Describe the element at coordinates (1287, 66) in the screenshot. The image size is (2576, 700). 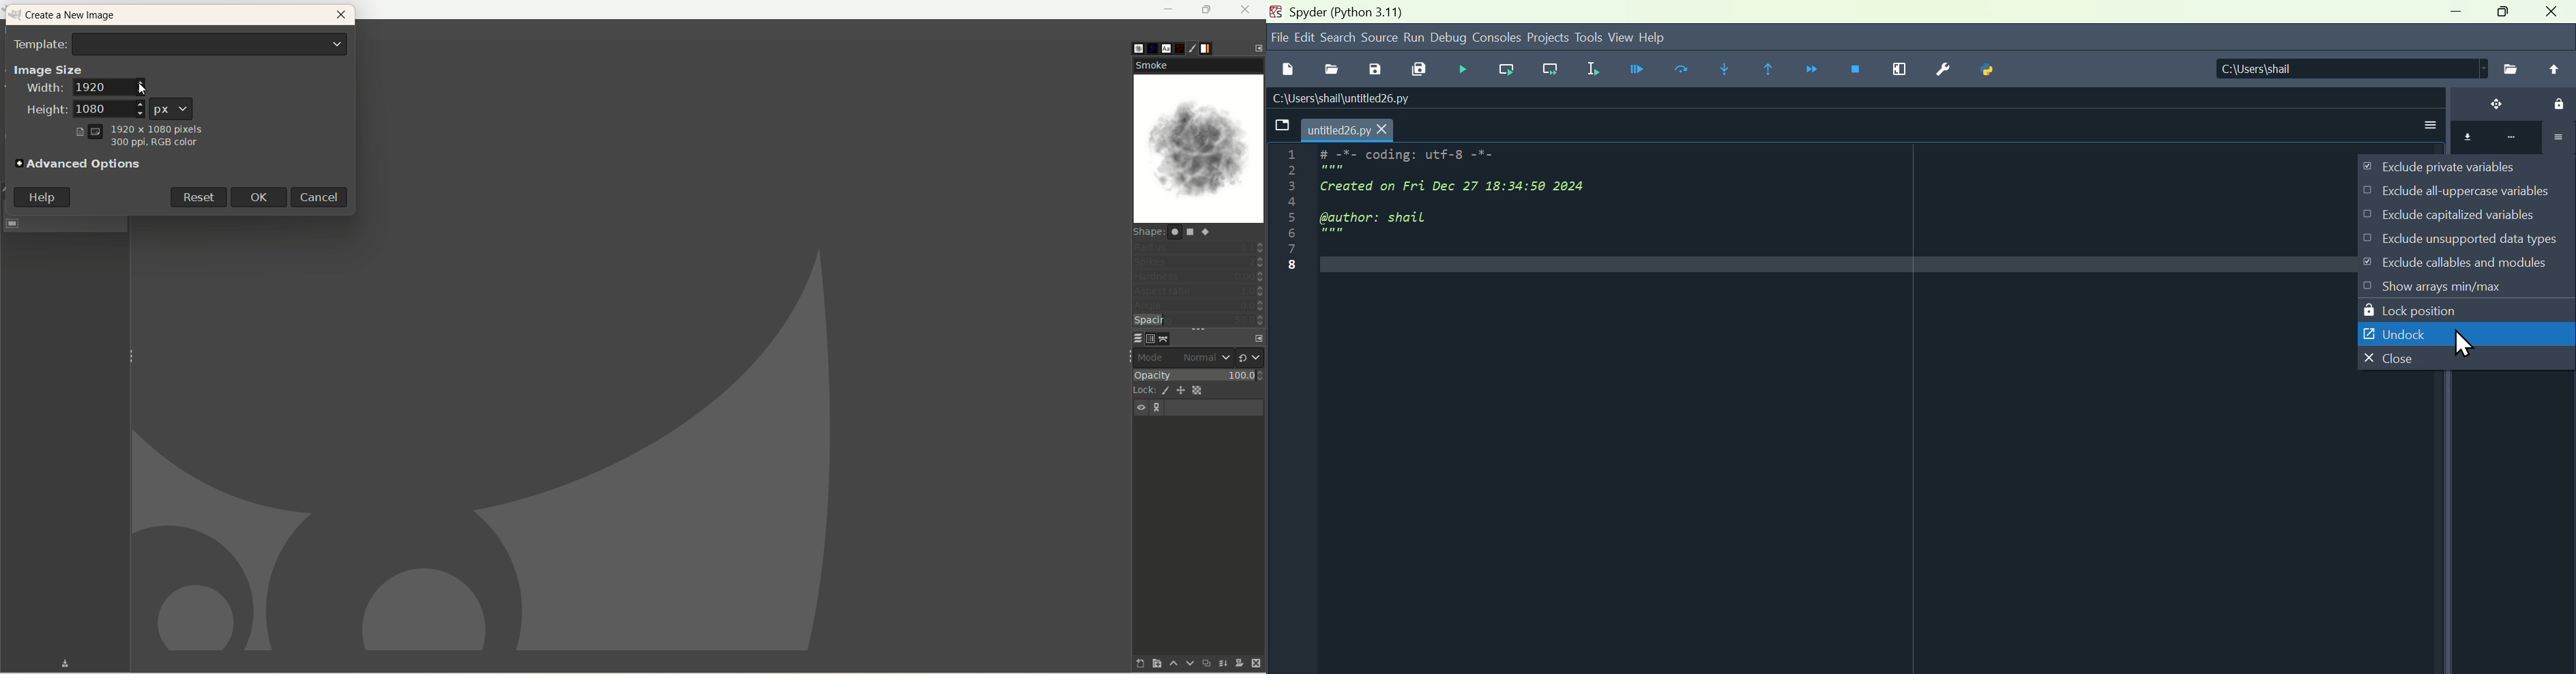
I see `New file` at that location.